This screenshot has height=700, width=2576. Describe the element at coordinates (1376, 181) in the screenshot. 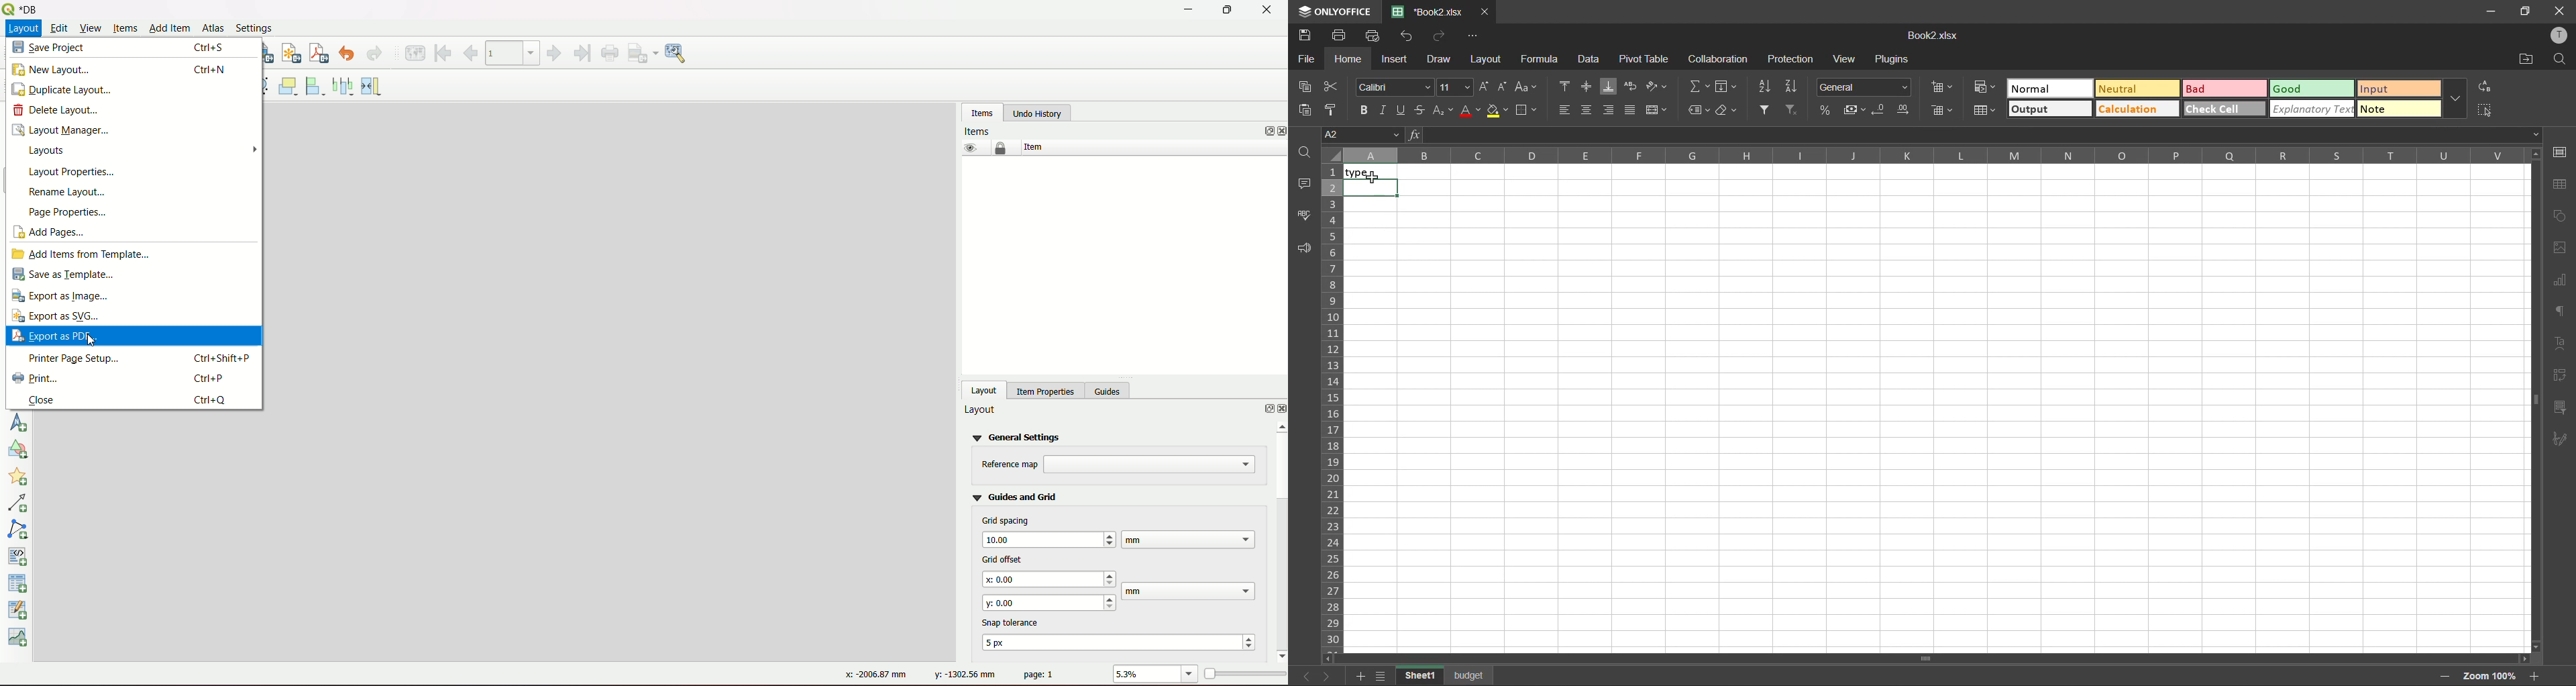

I see `cursor` at that location.